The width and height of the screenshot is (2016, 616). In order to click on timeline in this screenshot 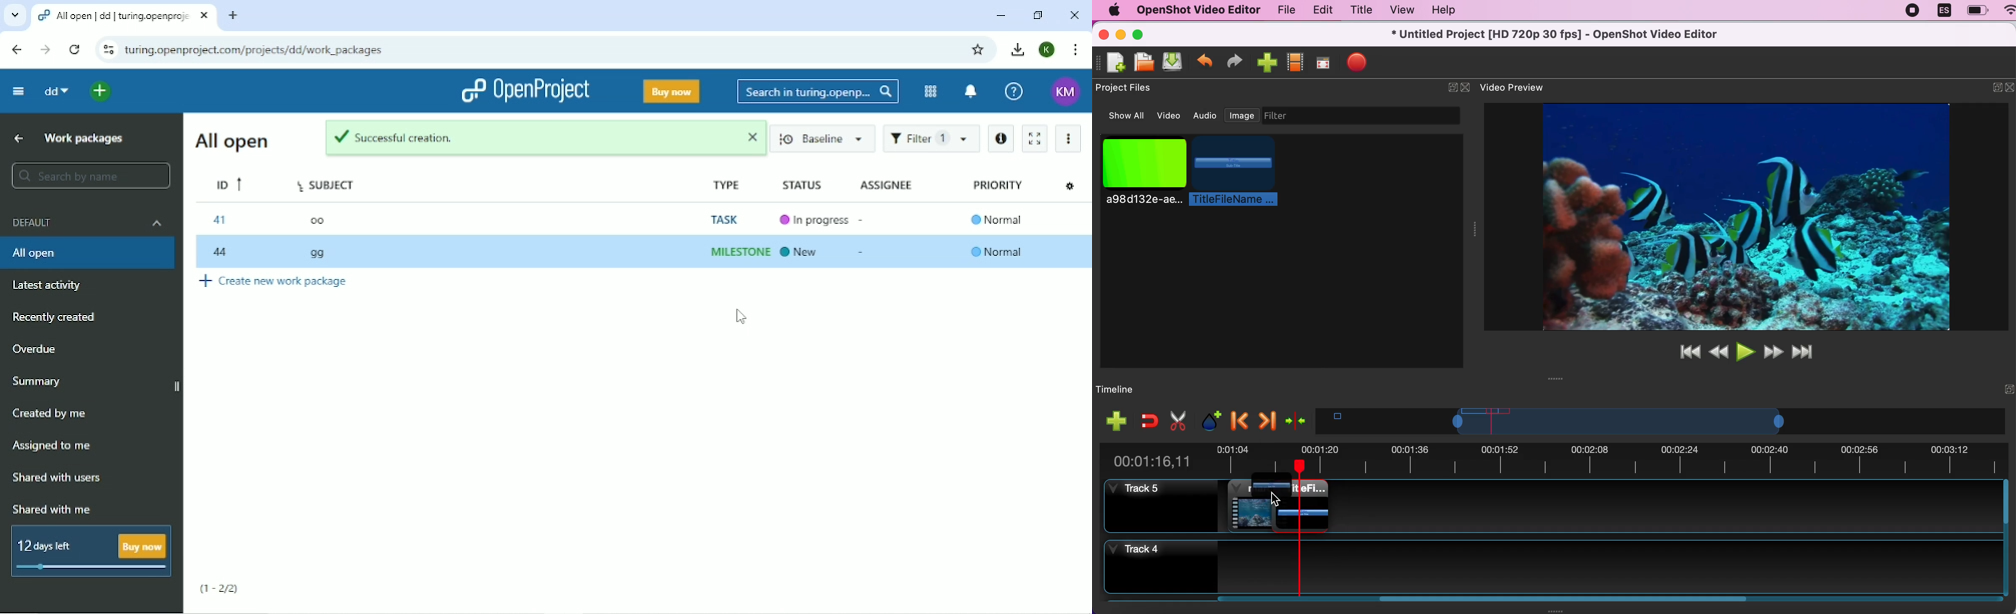, I will do `click(1138, 389)`.